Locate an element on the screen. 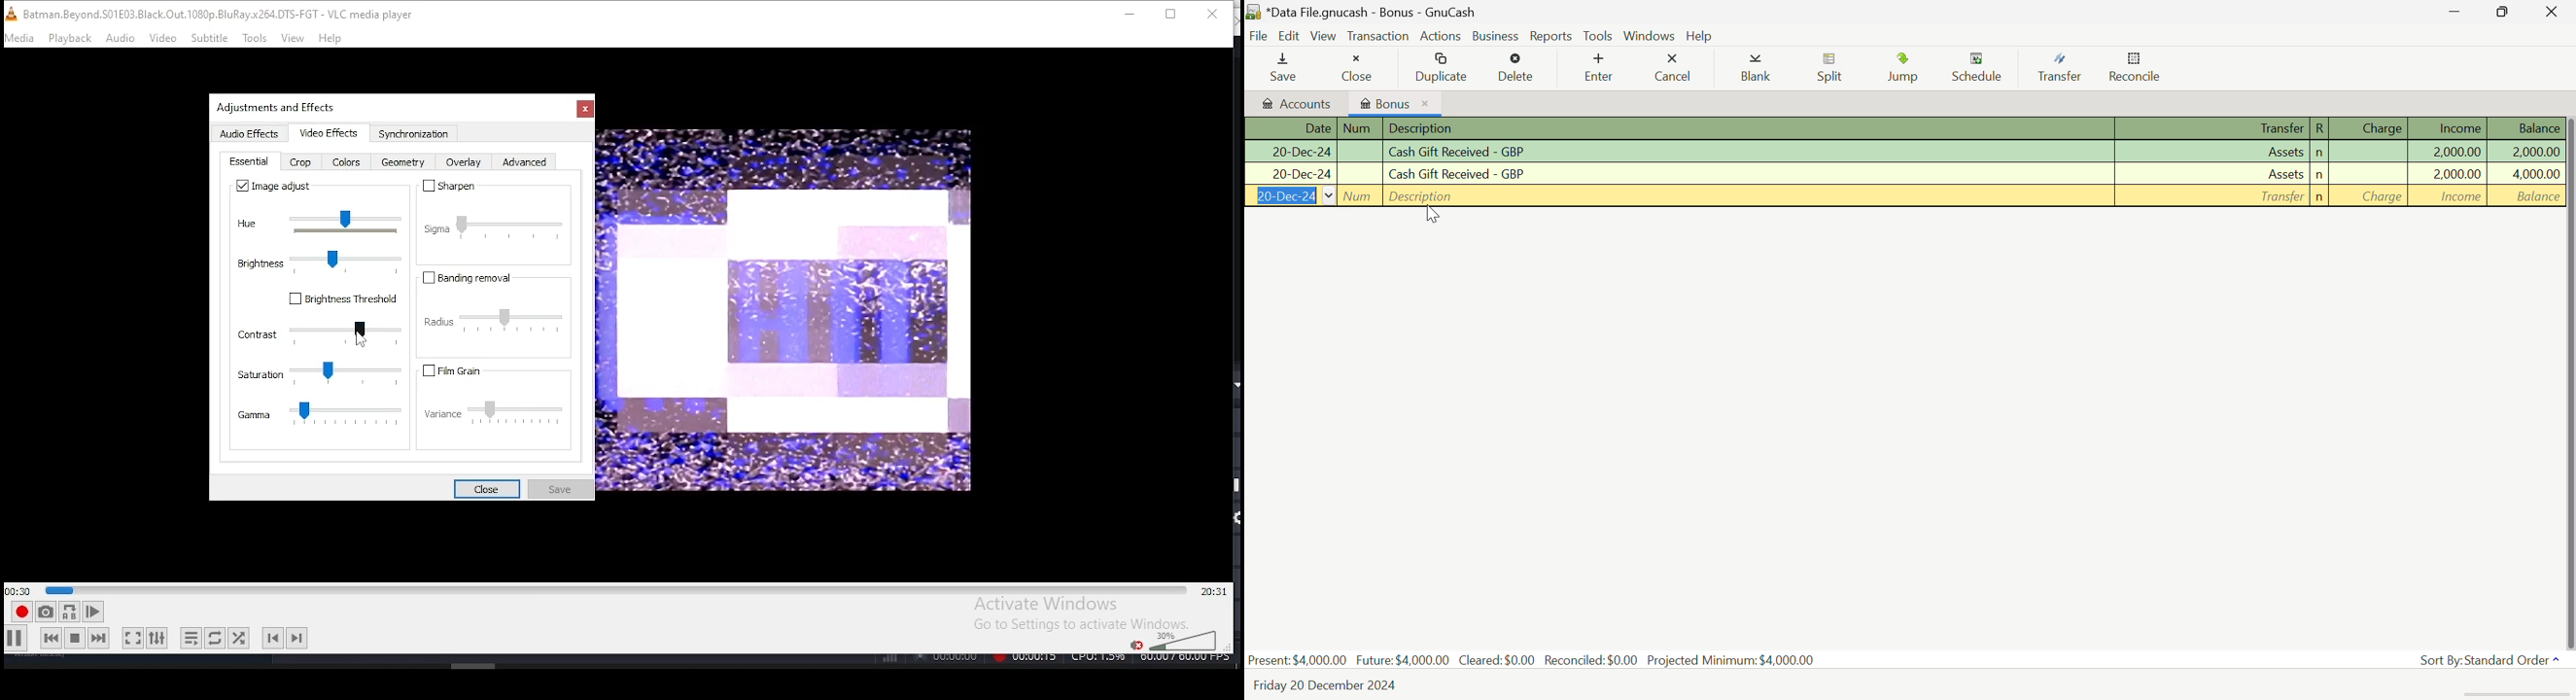  Sort By: Standard Order is located at coordinates (2492, 660).